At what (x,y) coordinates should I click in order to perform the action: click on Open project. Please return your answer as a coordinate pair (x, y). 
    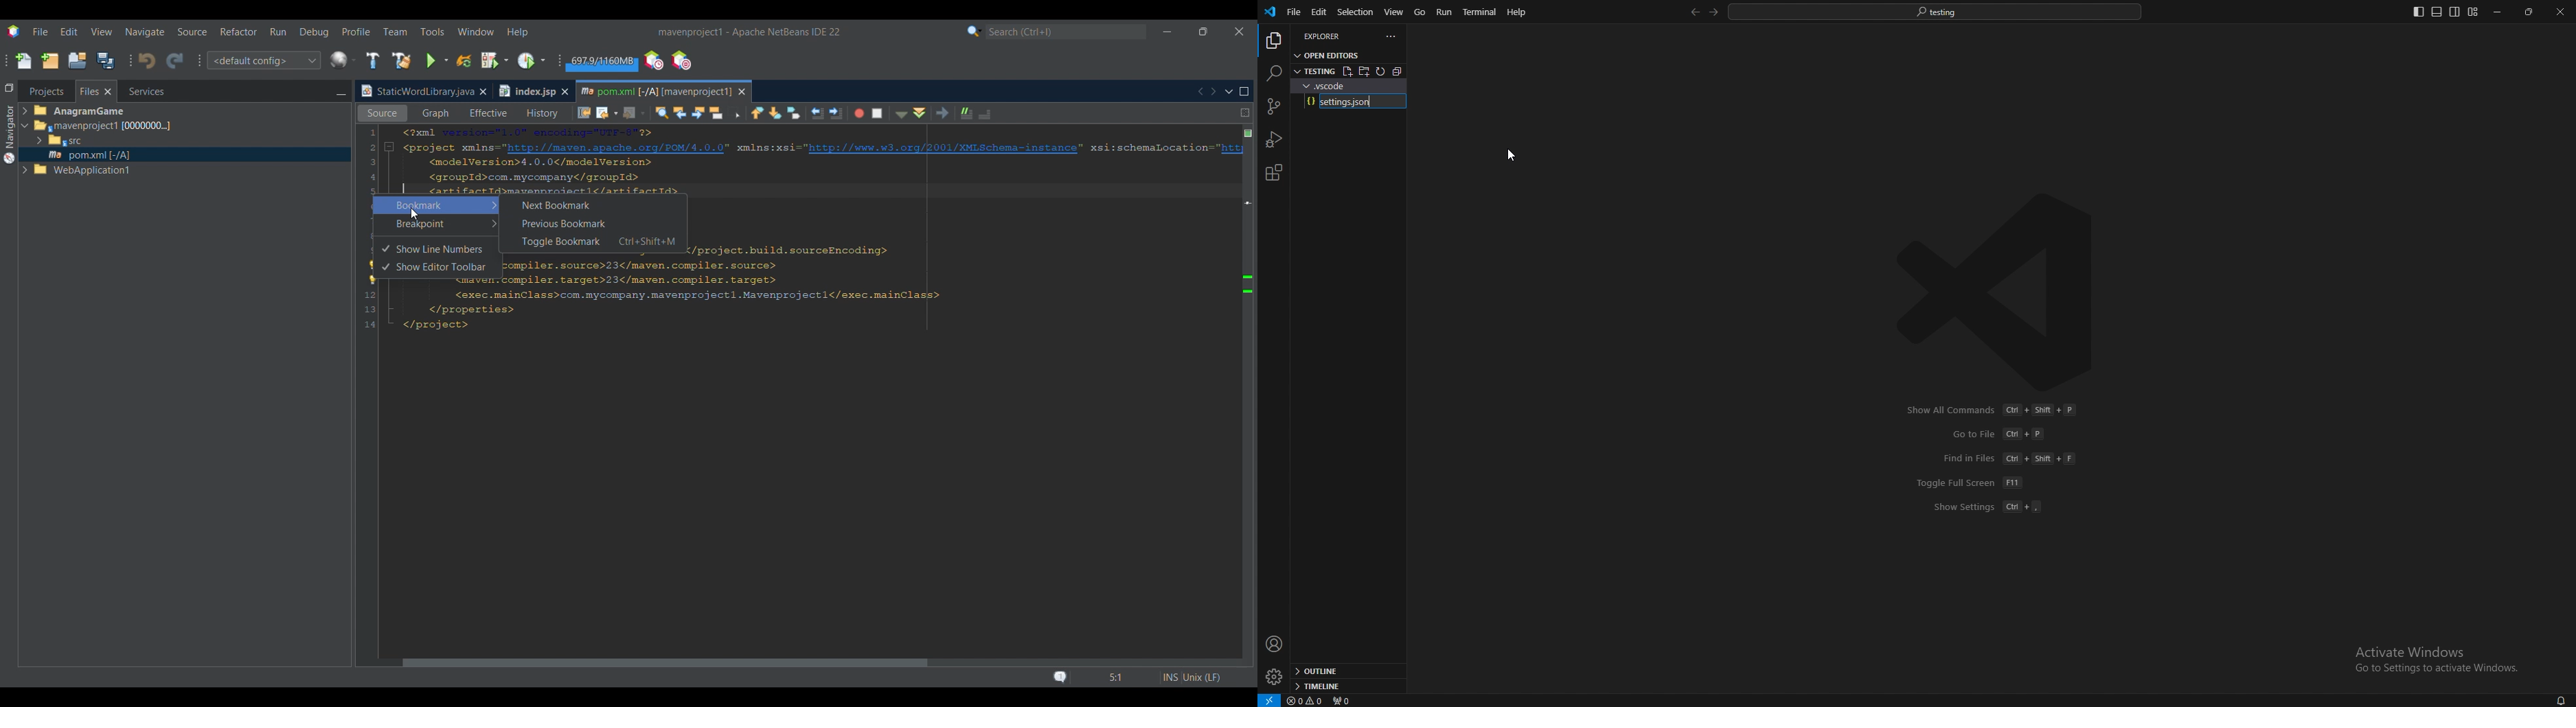
    Looking at the image, I should click on (77, 60).